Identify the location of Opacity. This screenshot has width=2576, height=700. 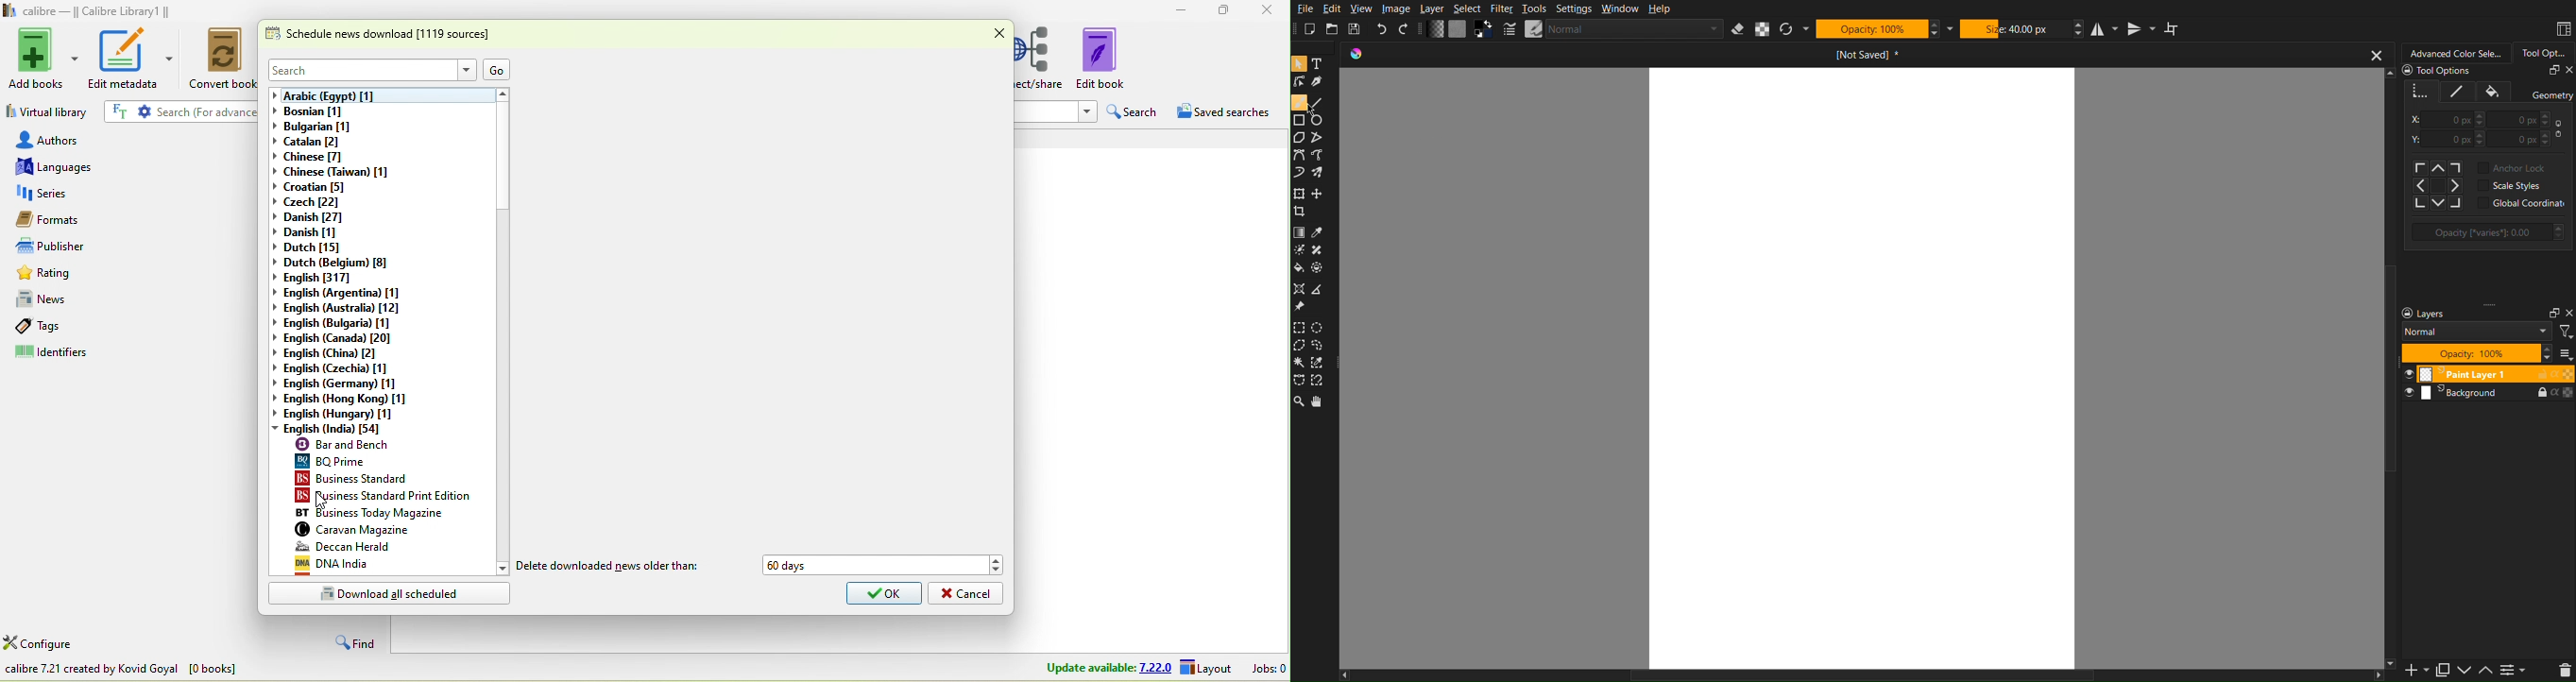
(2489, 232).